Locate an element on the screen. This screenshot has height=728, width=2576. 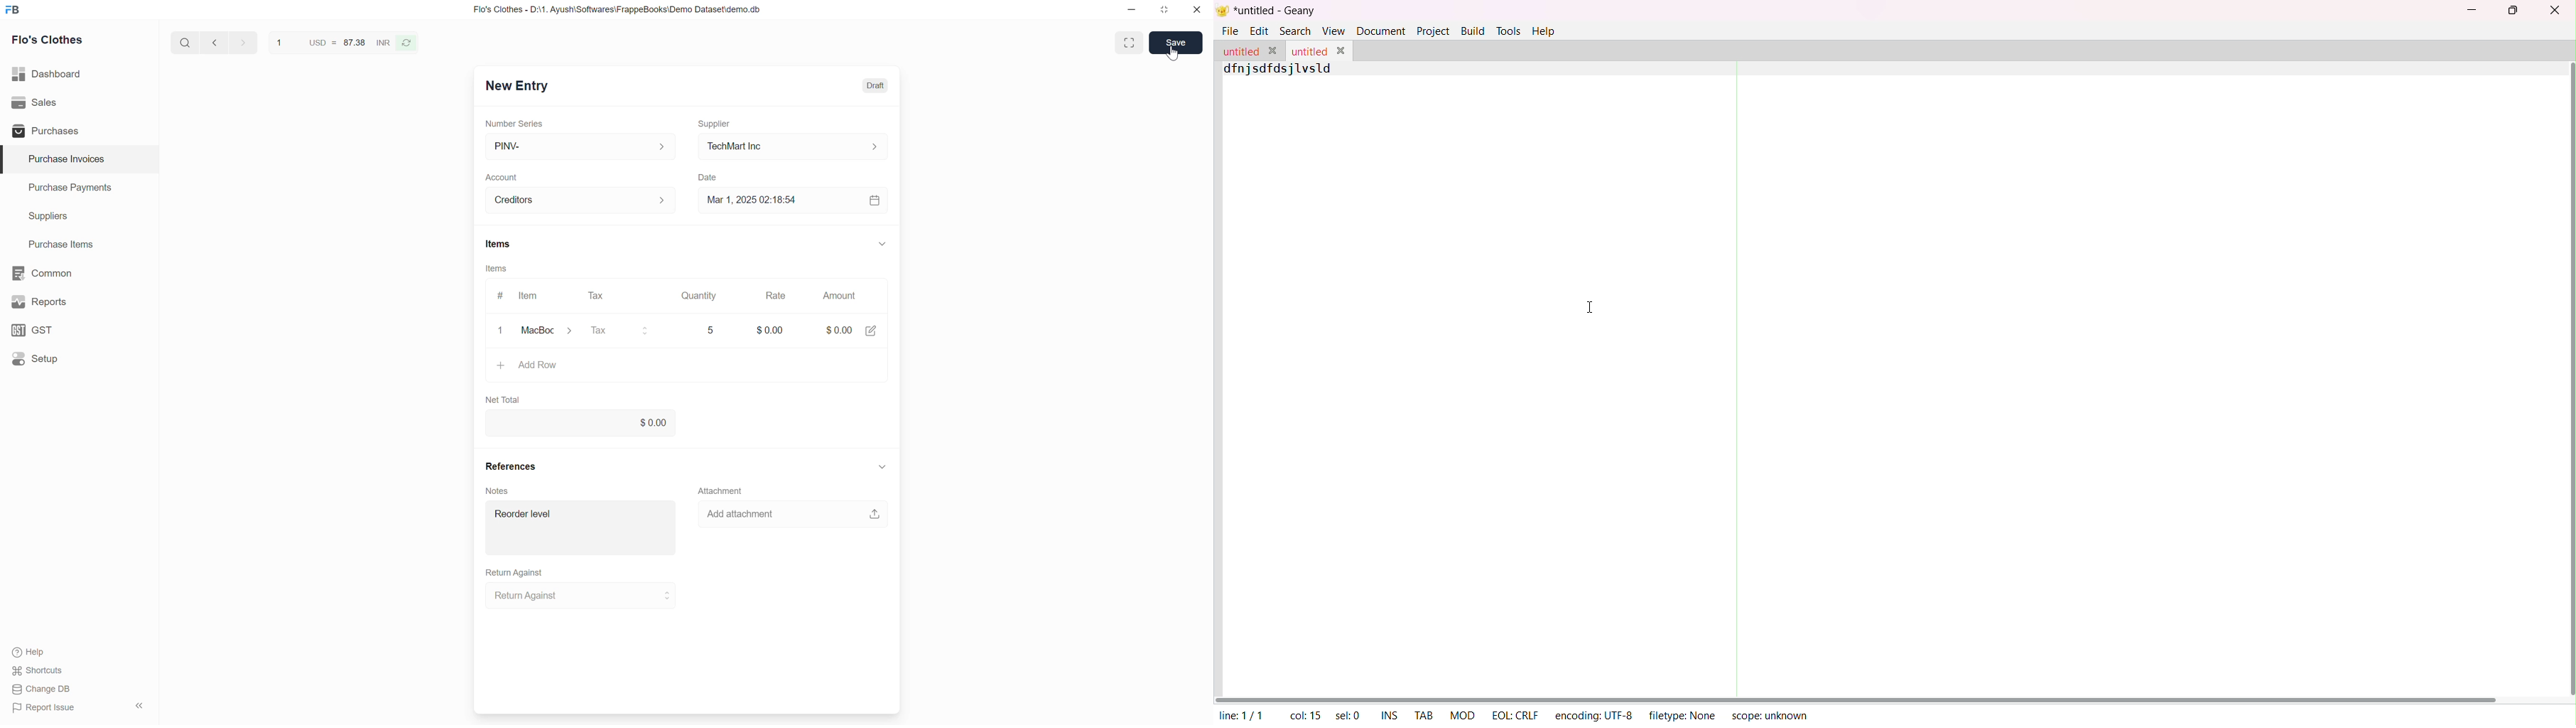
Flo's Clothes - D:\1. Ayush\Softwares\FrappeBooks\Demo Dataset\demo.db is located at coordinates (617, 9).